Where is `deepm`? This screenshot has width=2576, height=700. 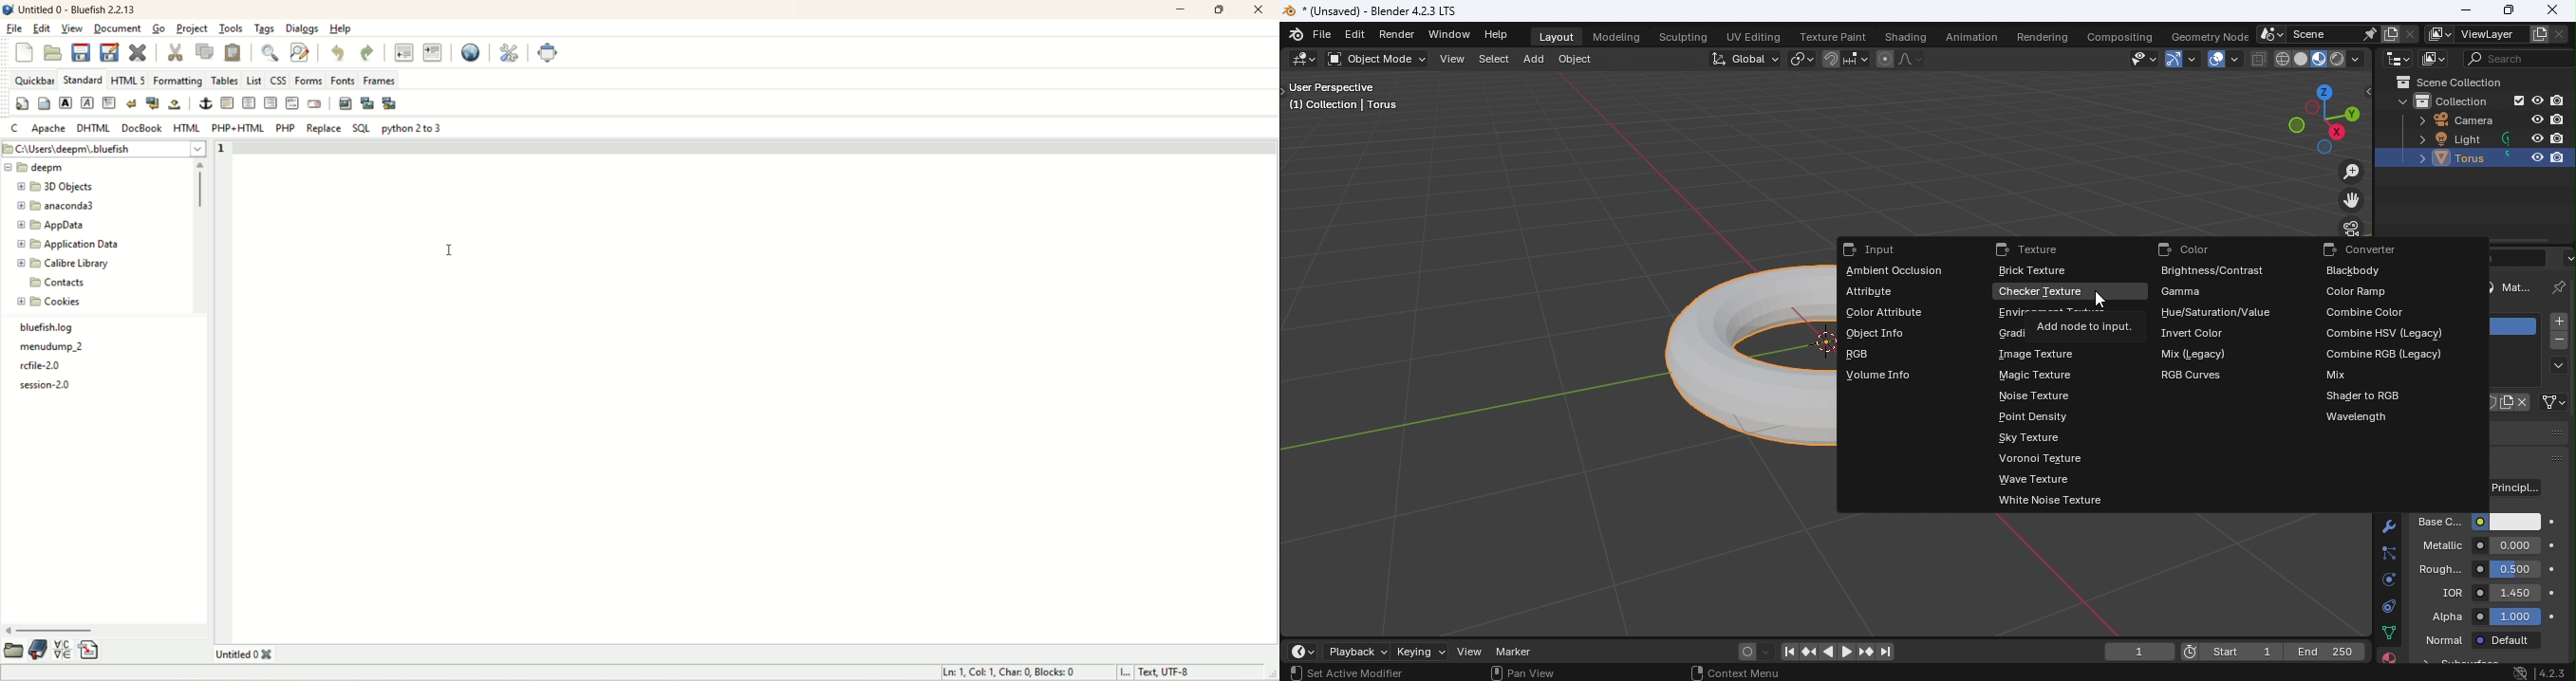 deepm is located at coordinates (38, 168).